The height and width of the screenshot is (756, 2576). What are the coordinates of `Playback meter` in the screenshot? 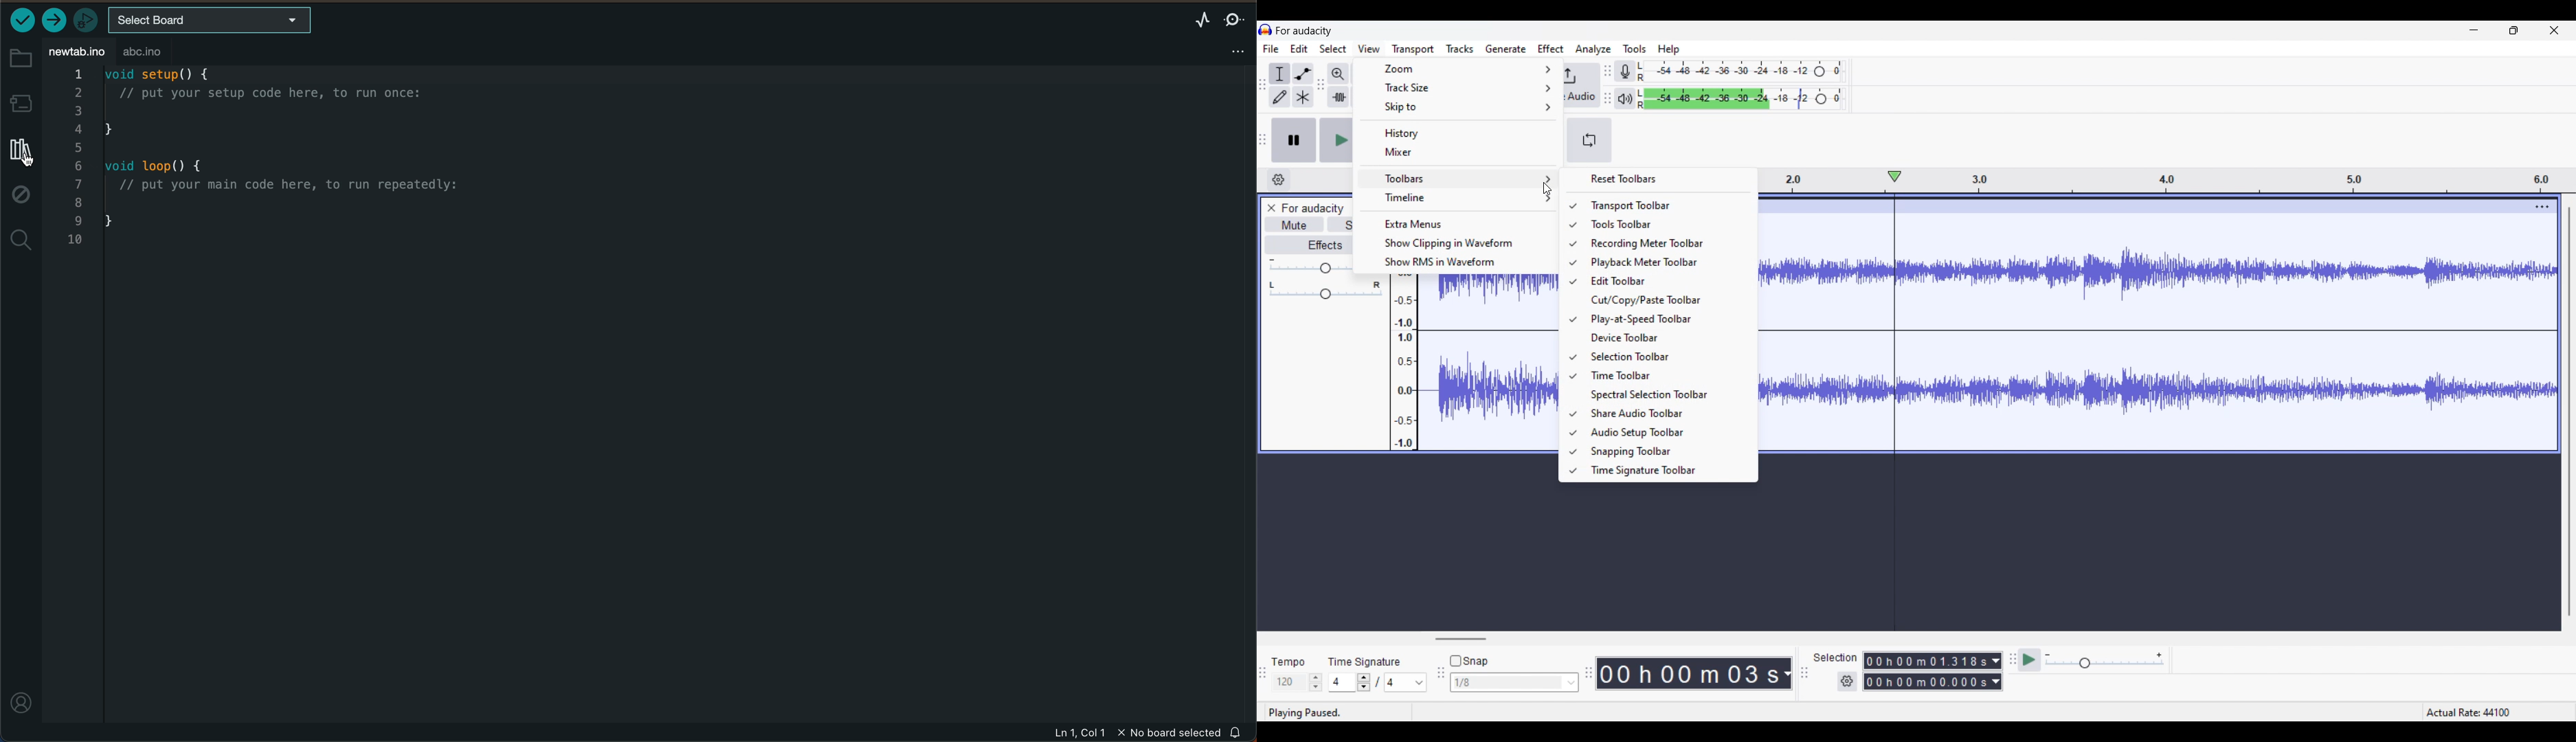 It's located at (1624, 98).